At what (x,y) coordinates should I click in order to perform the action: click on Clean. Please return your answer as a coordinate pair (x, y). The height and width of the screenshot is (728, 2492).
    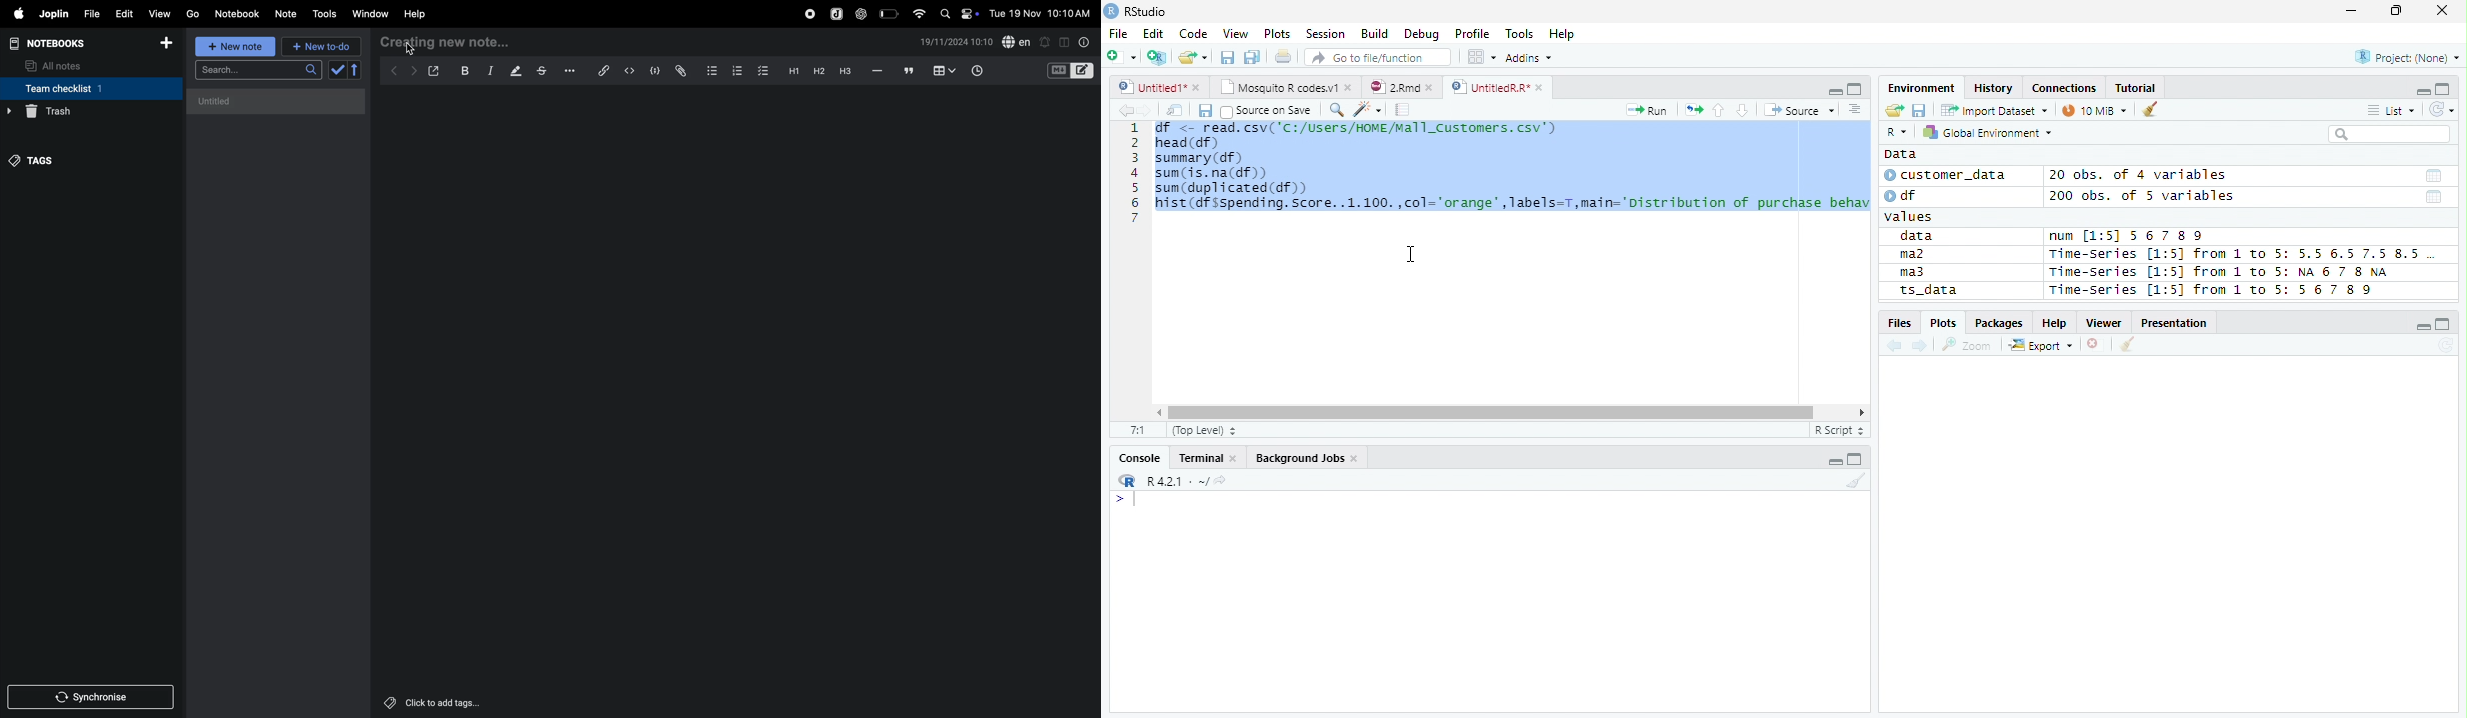
    Looking at the image, I should click on (1856, 482).